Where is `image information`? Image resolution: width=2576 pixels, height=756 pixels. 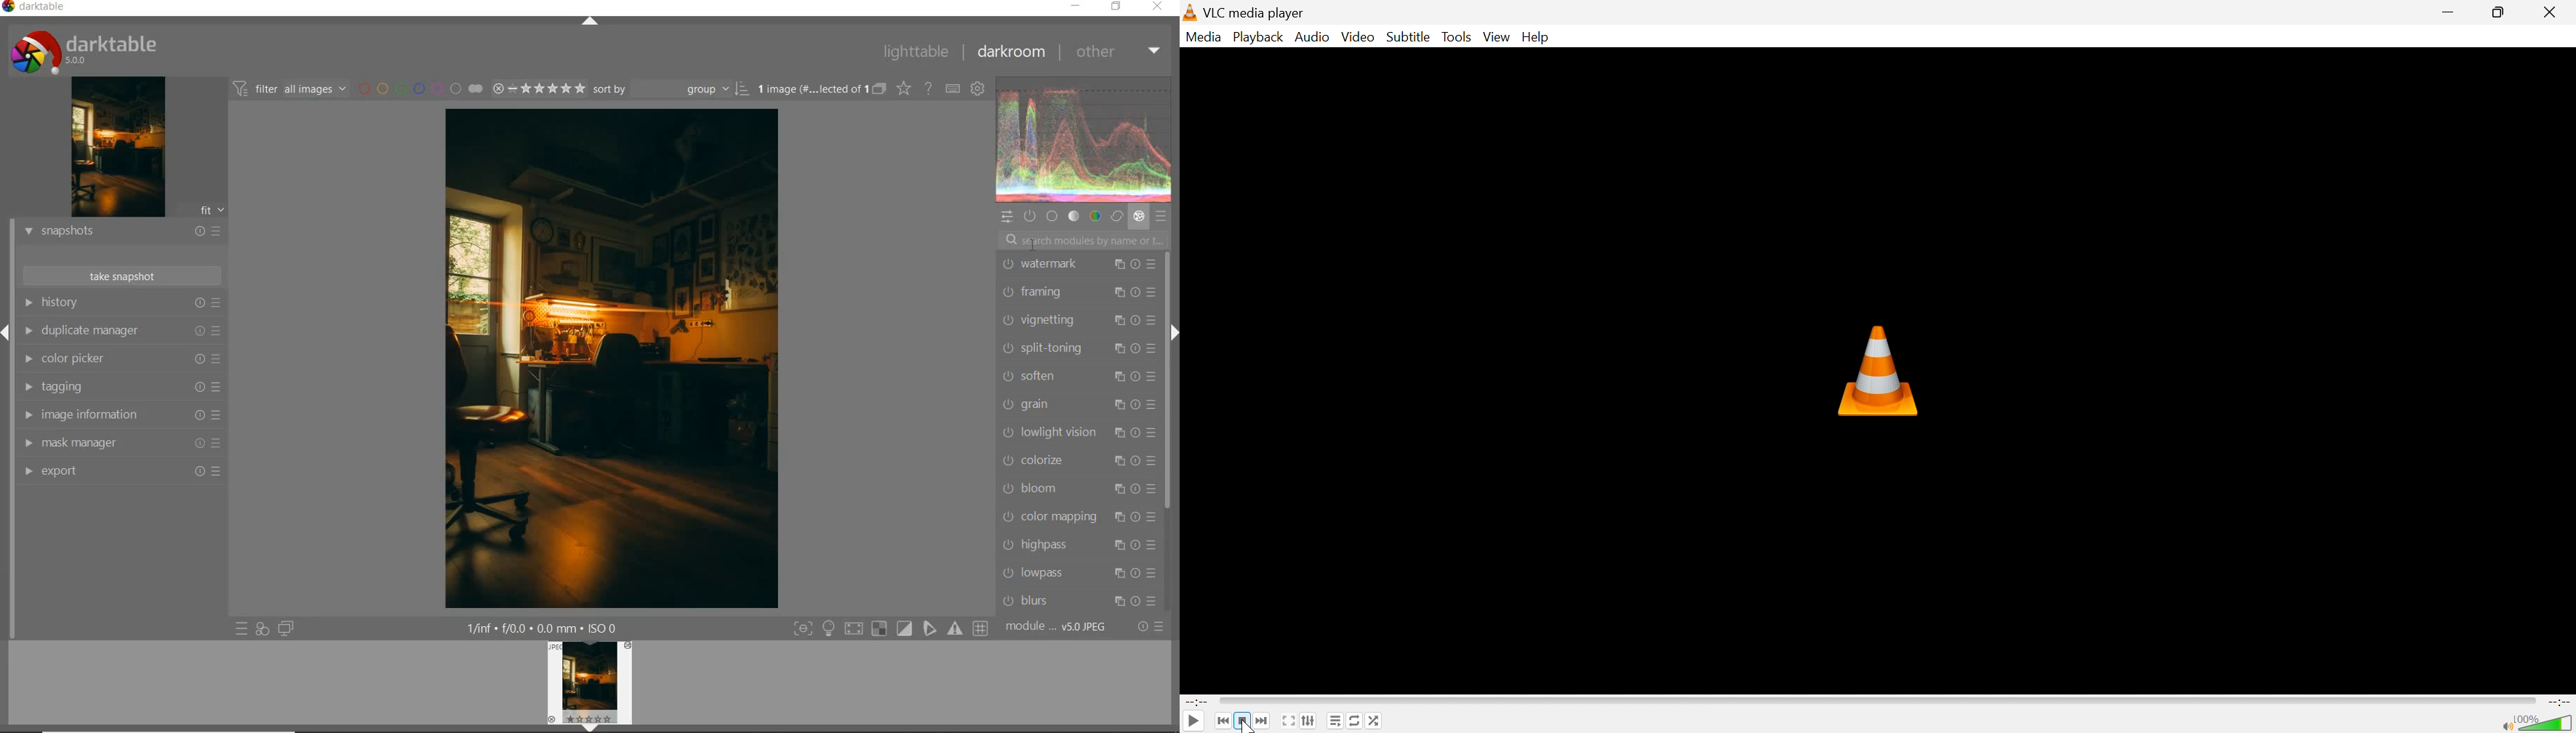 image information is located at coordinates (120, 415).